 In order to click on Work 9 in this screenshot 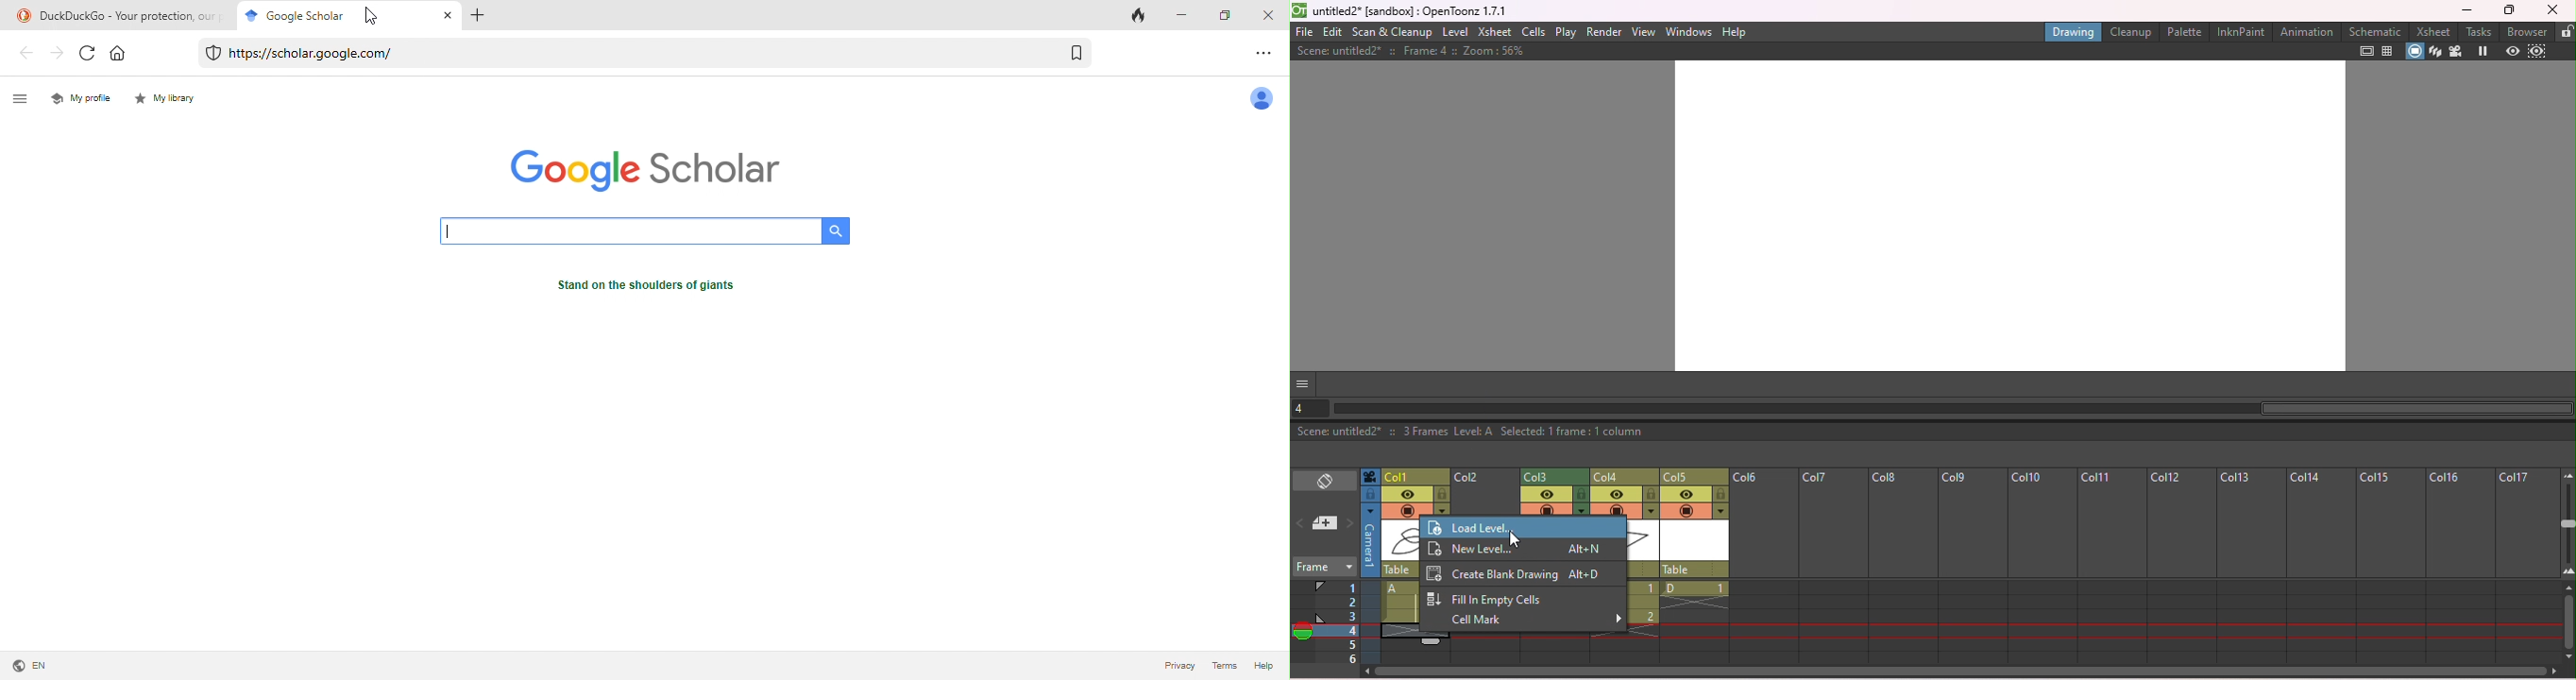, I will do `click(1971, 565)`.